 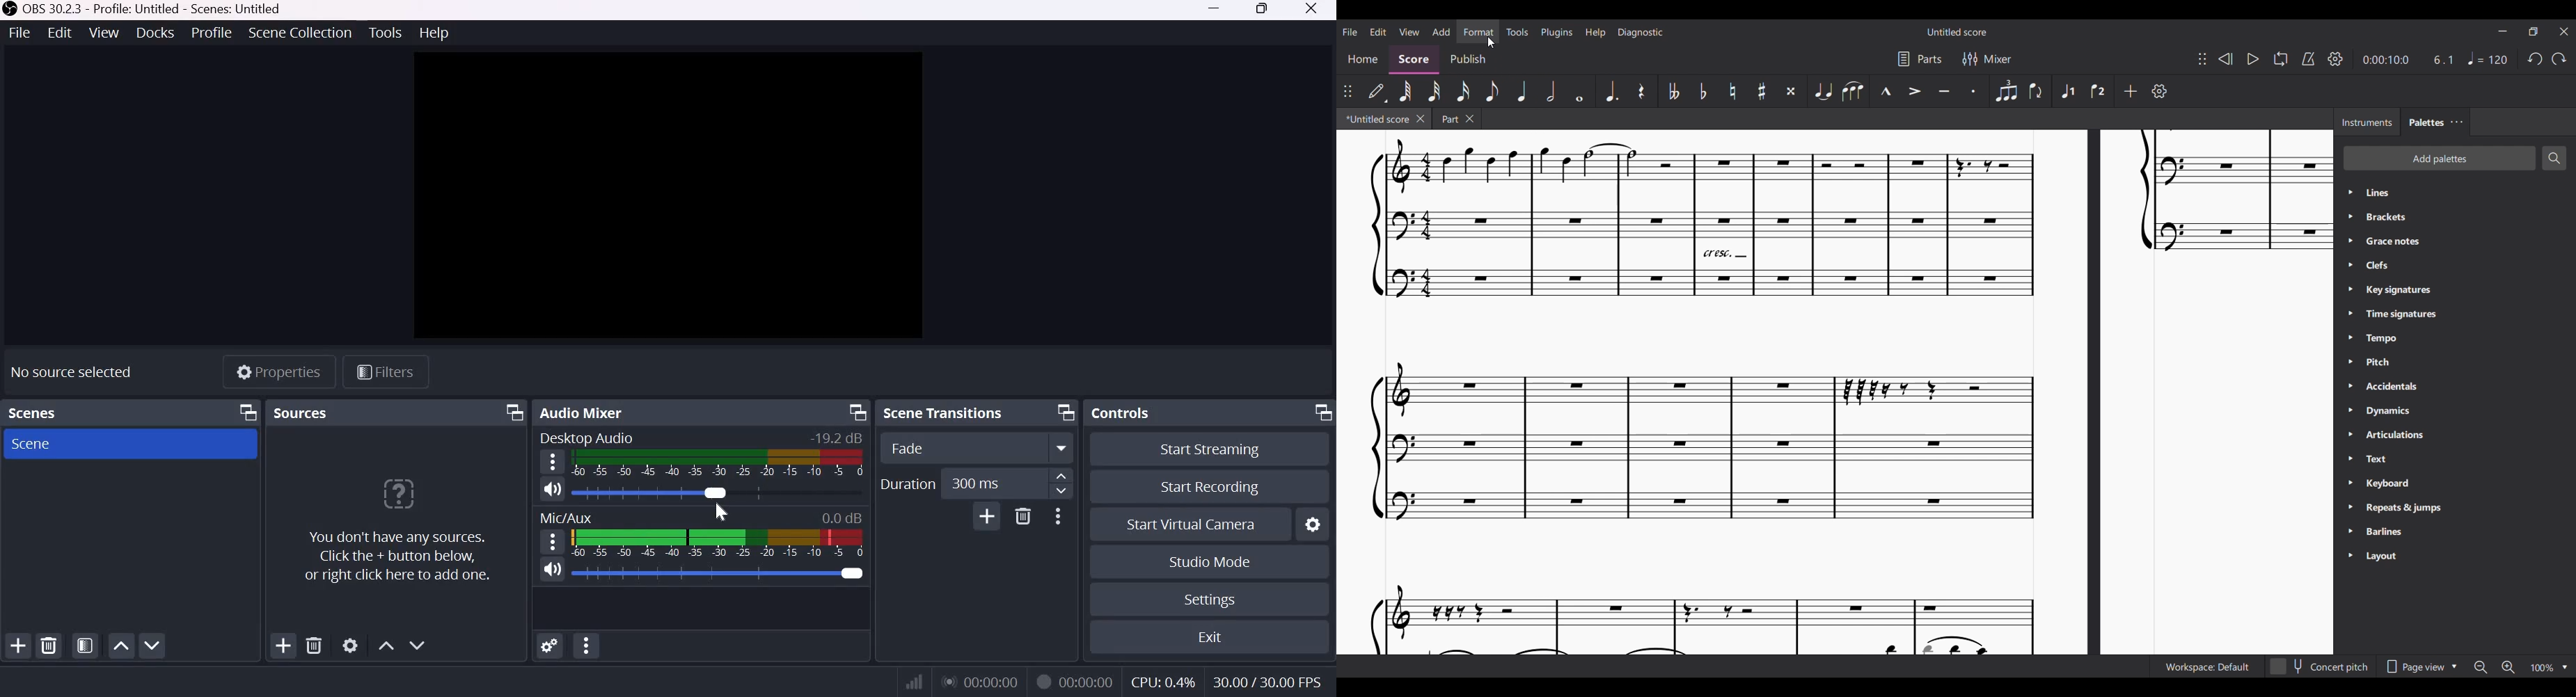 What do you see at coordinates (2533, 32) in the screenshot?
I see `Show interface in a smaller tab` at bounding box center [2533, 32].